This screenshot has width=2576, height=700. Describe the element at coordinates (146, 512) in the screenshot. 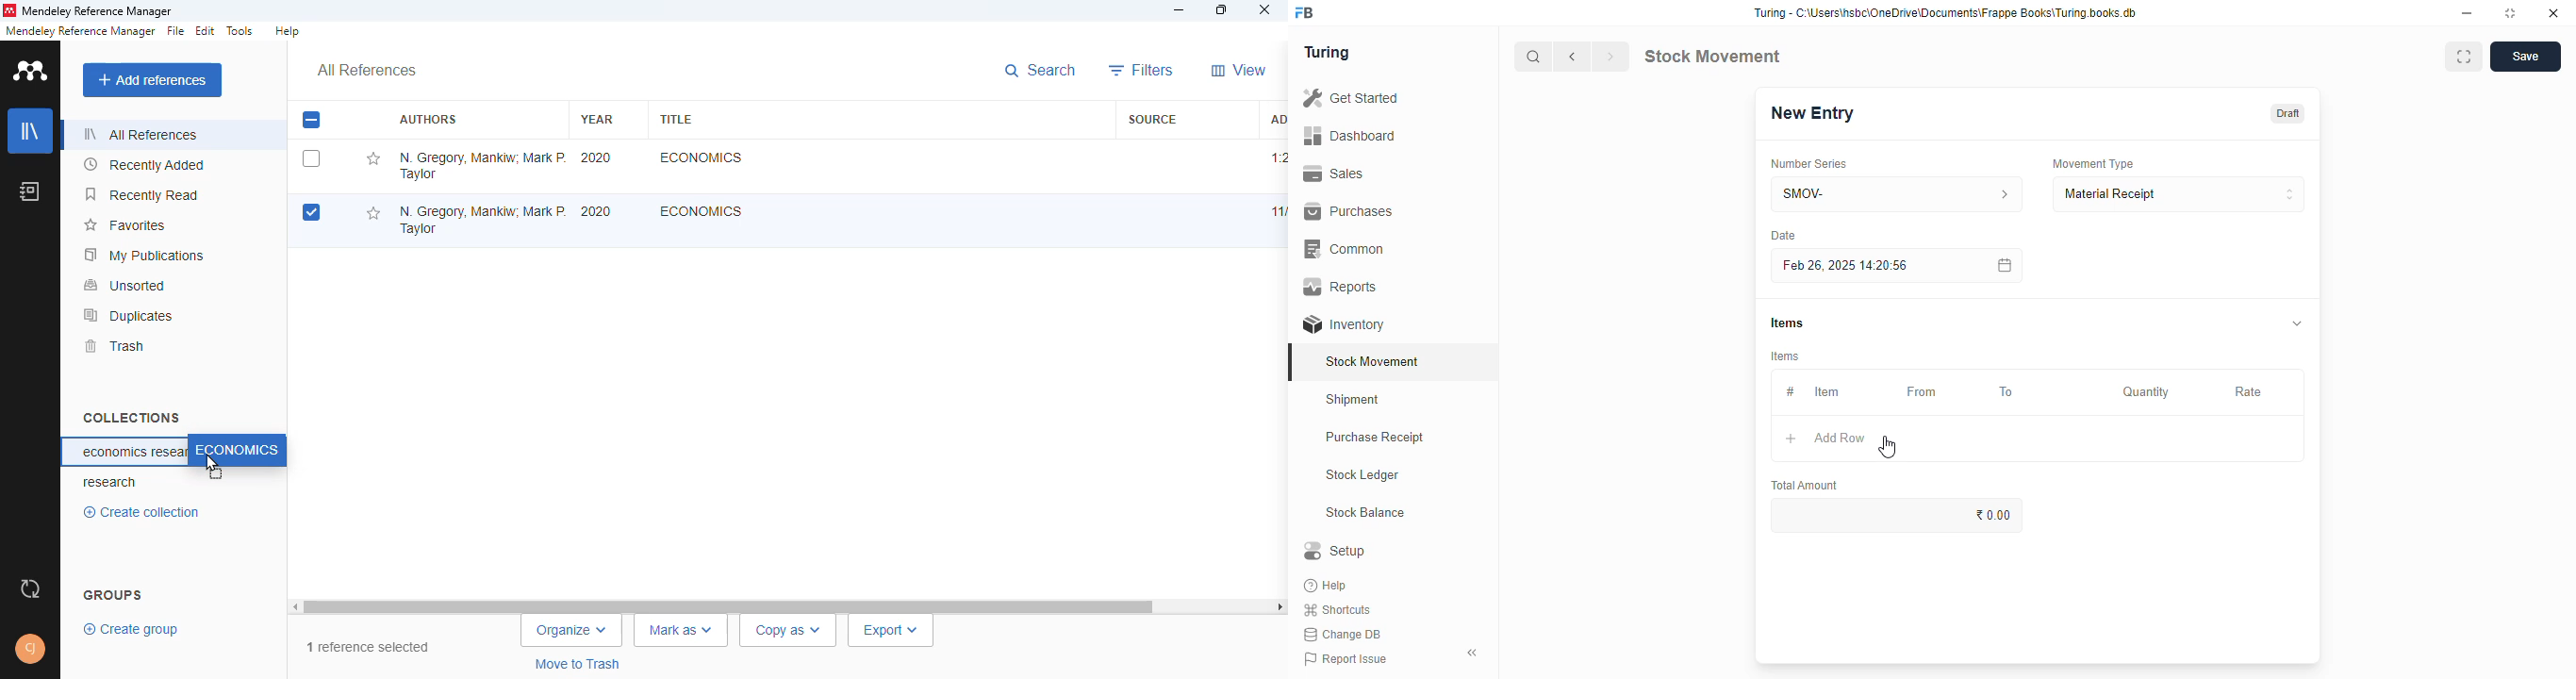

I see `create collection` at that location.